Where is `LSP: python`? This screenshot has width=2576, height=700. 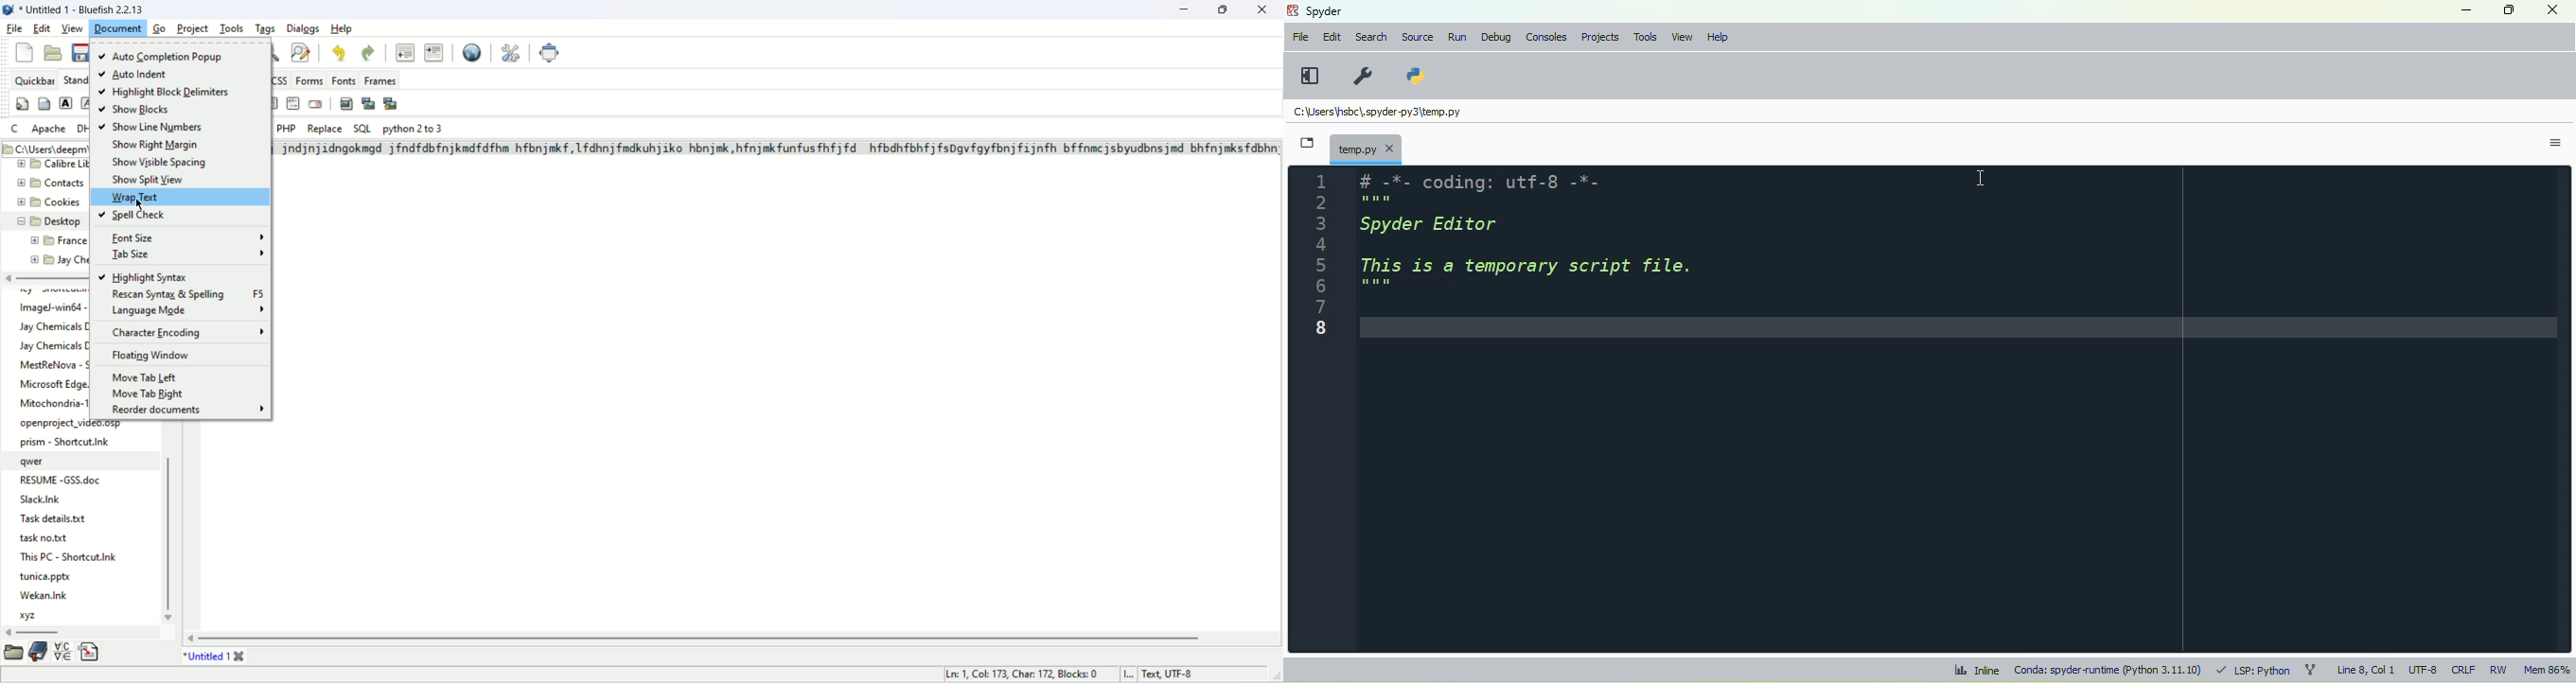
LSP: python is located at coordinates (2254, 671).